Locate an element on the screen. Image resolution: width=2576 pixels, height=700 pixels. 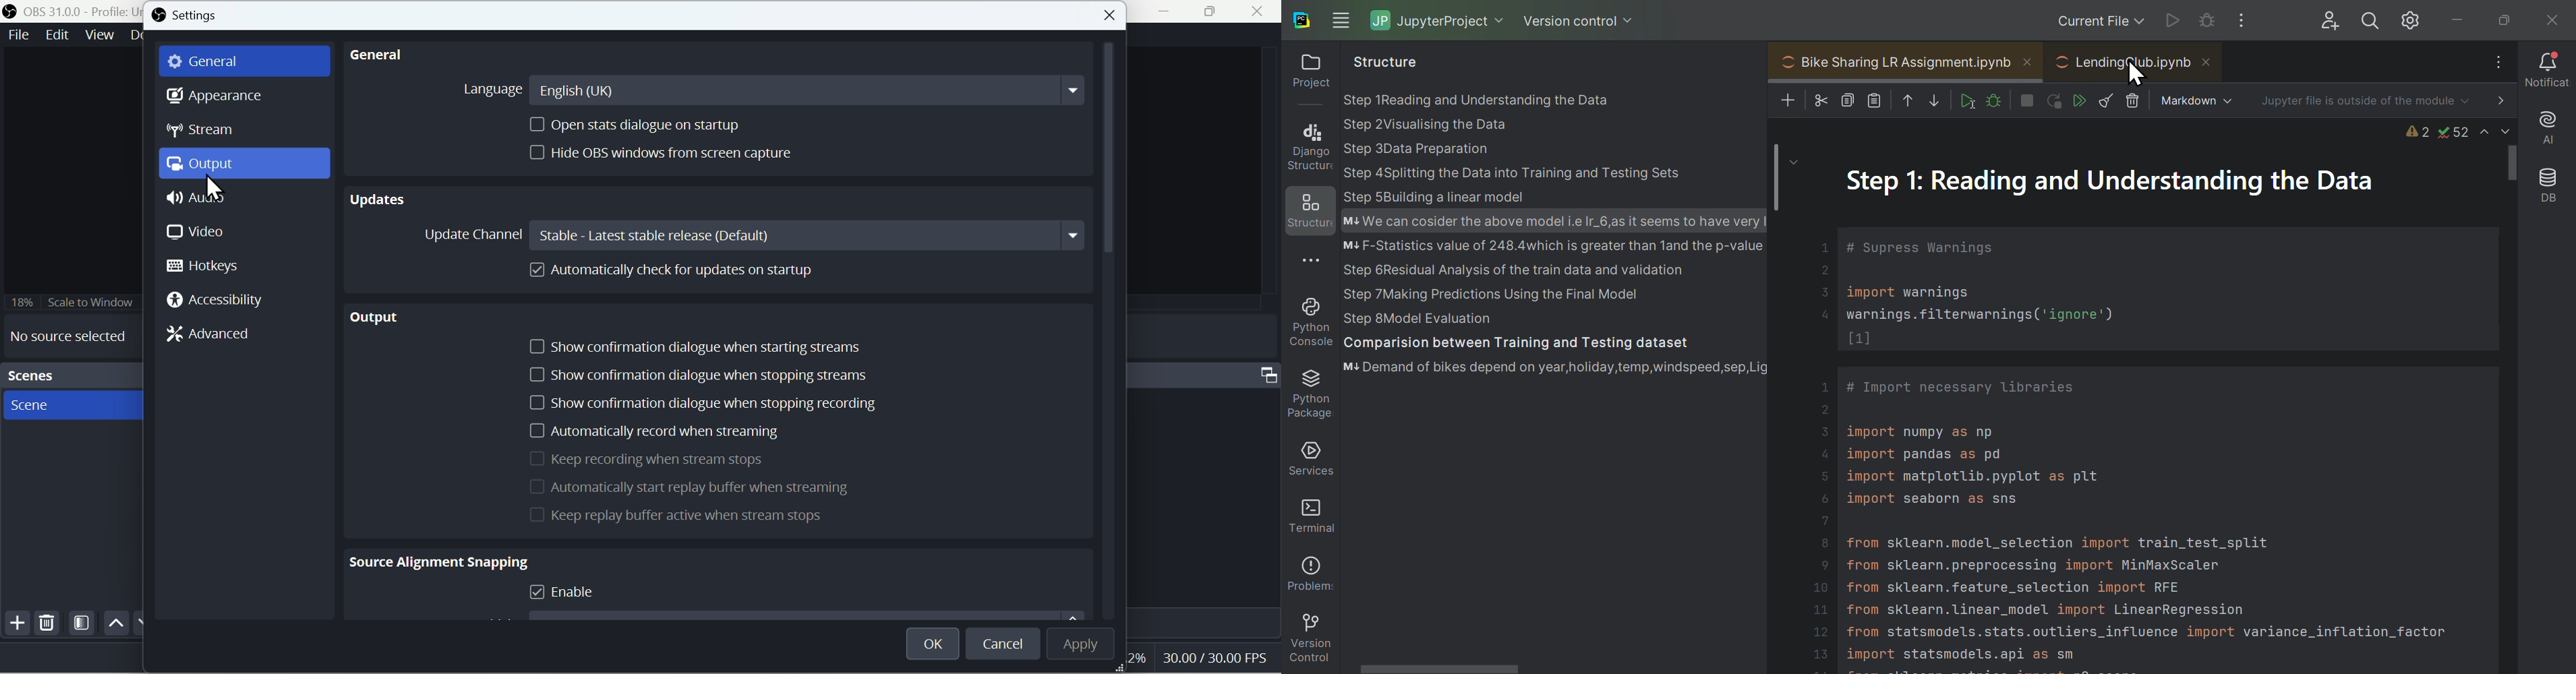
Accessi bility is located at coordinates (223, 303).